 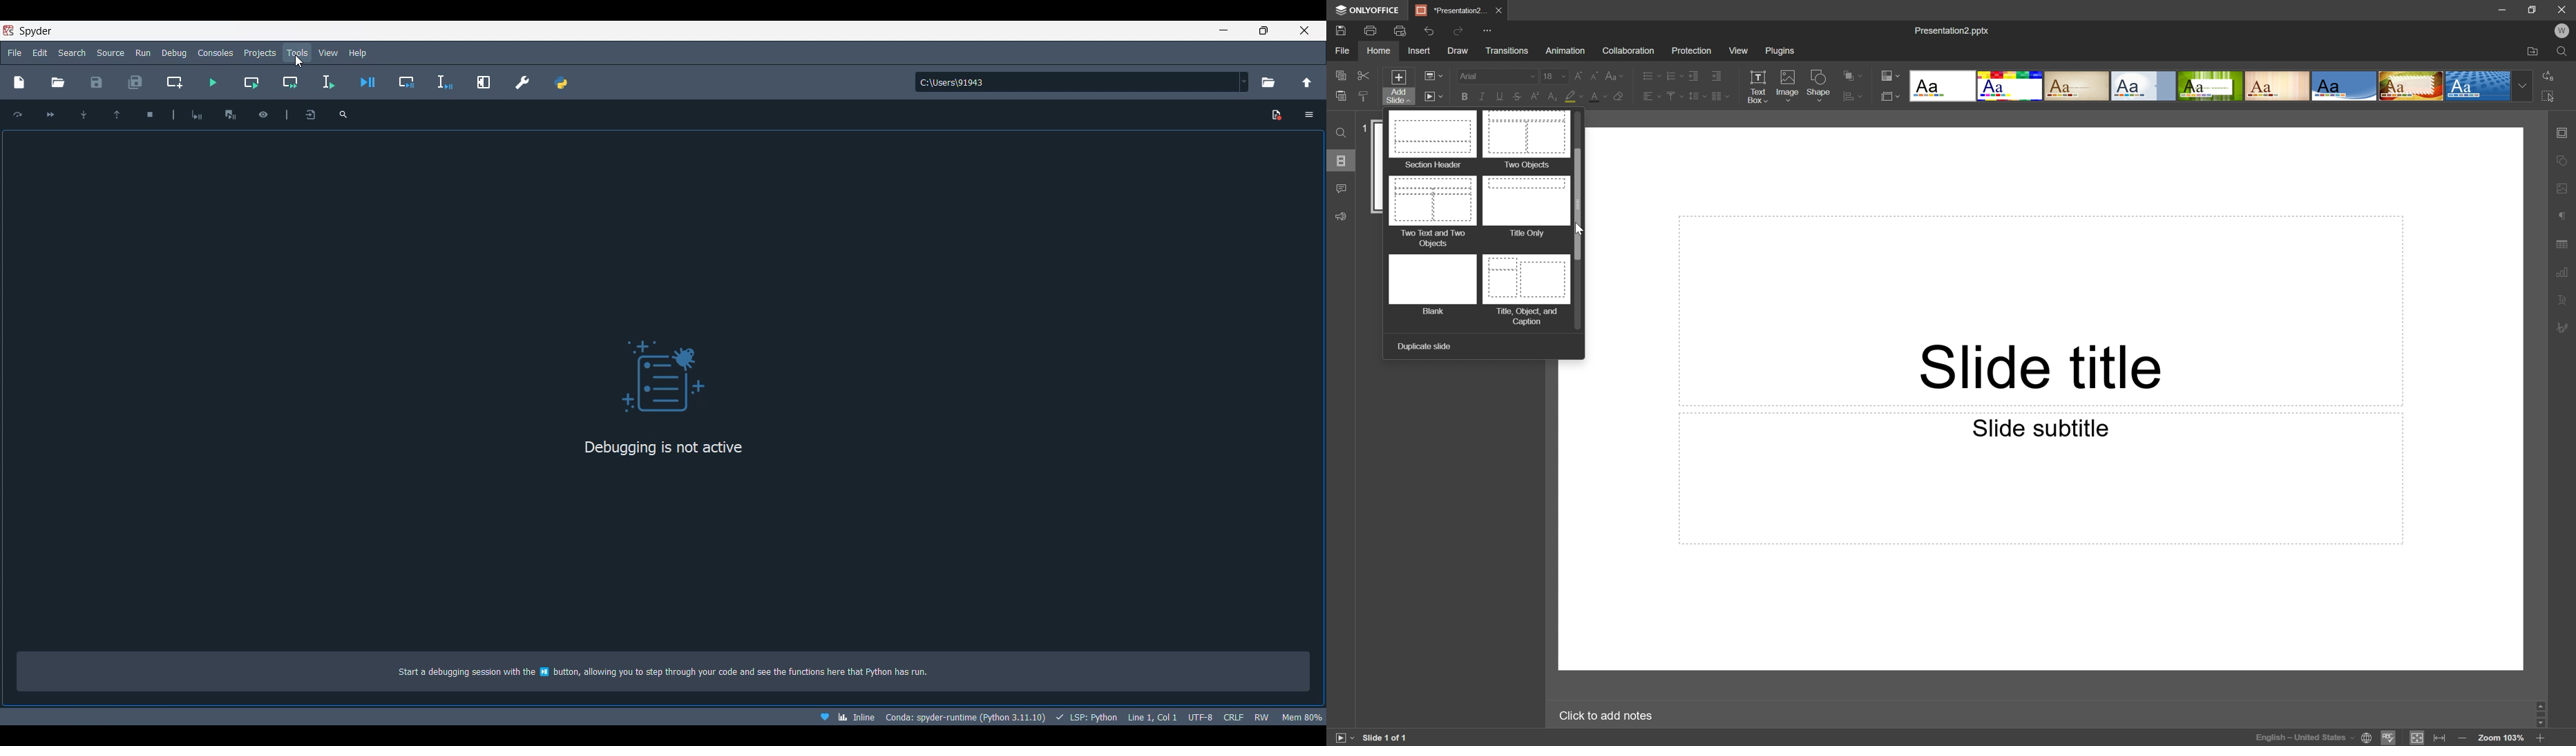 I want to click on Shape settings, so click(x=2565, y=159).